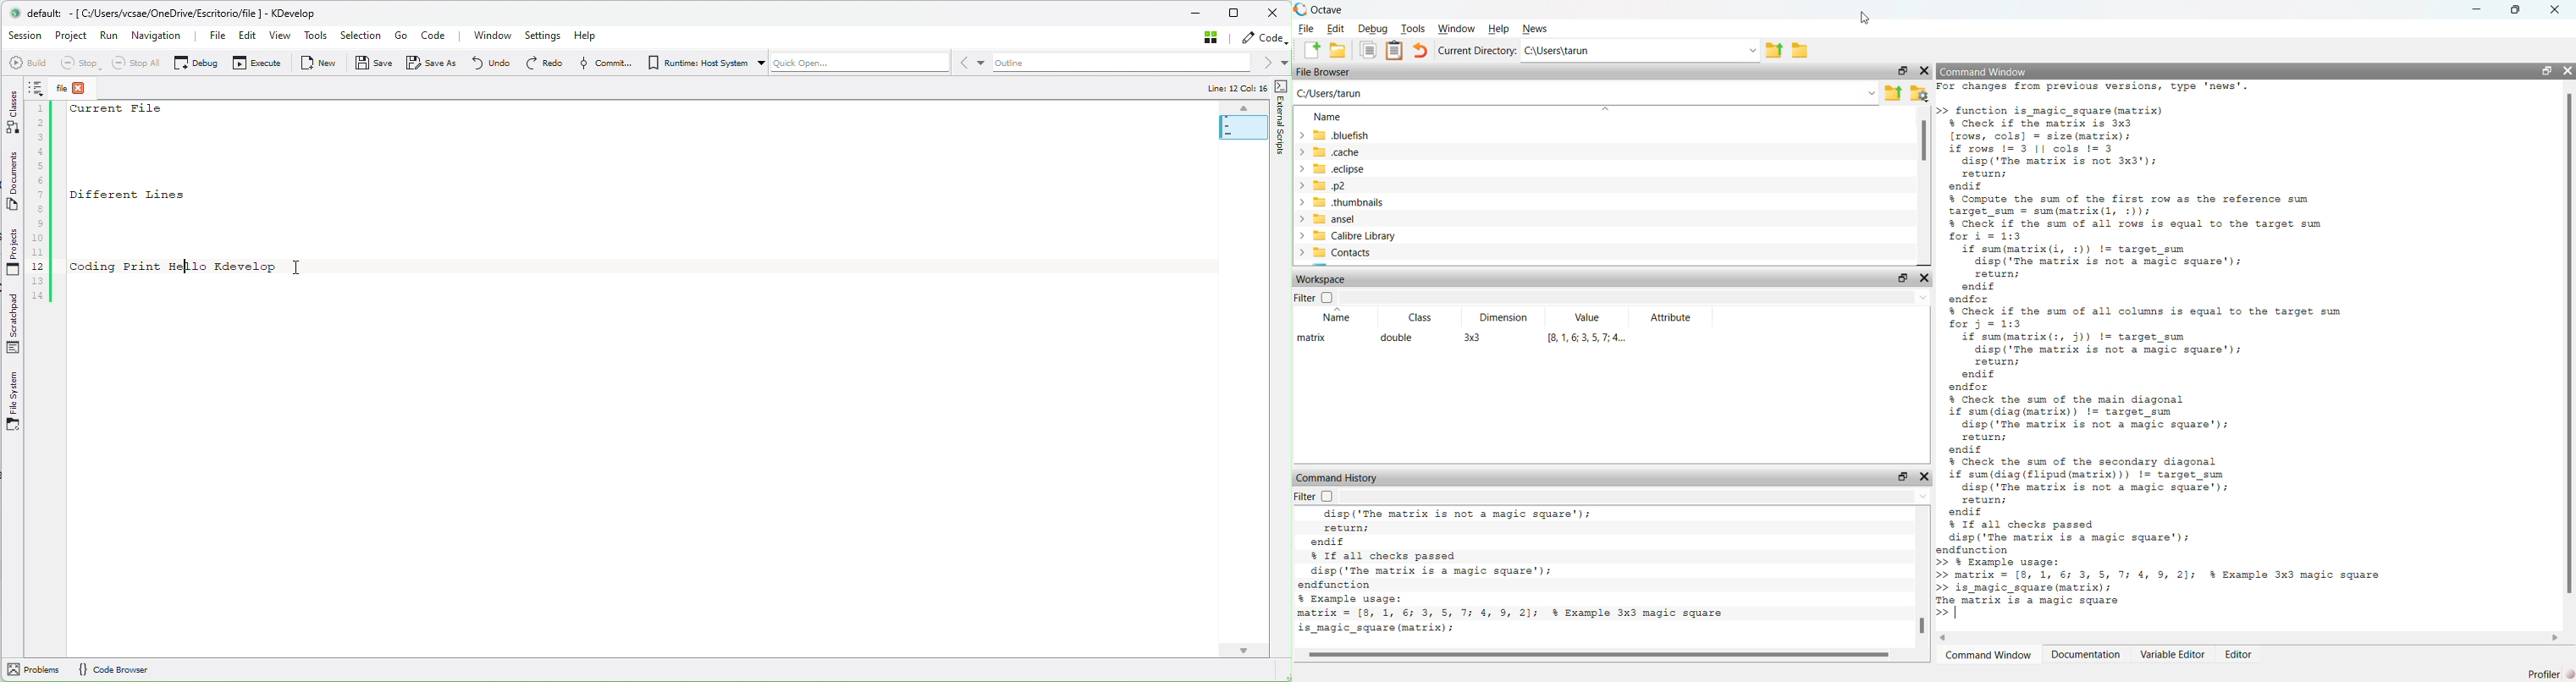 This screenshot has width=2576, height=700. Describe the element at coordinates (314, 62) in the screenshot. I see `New` at that location.